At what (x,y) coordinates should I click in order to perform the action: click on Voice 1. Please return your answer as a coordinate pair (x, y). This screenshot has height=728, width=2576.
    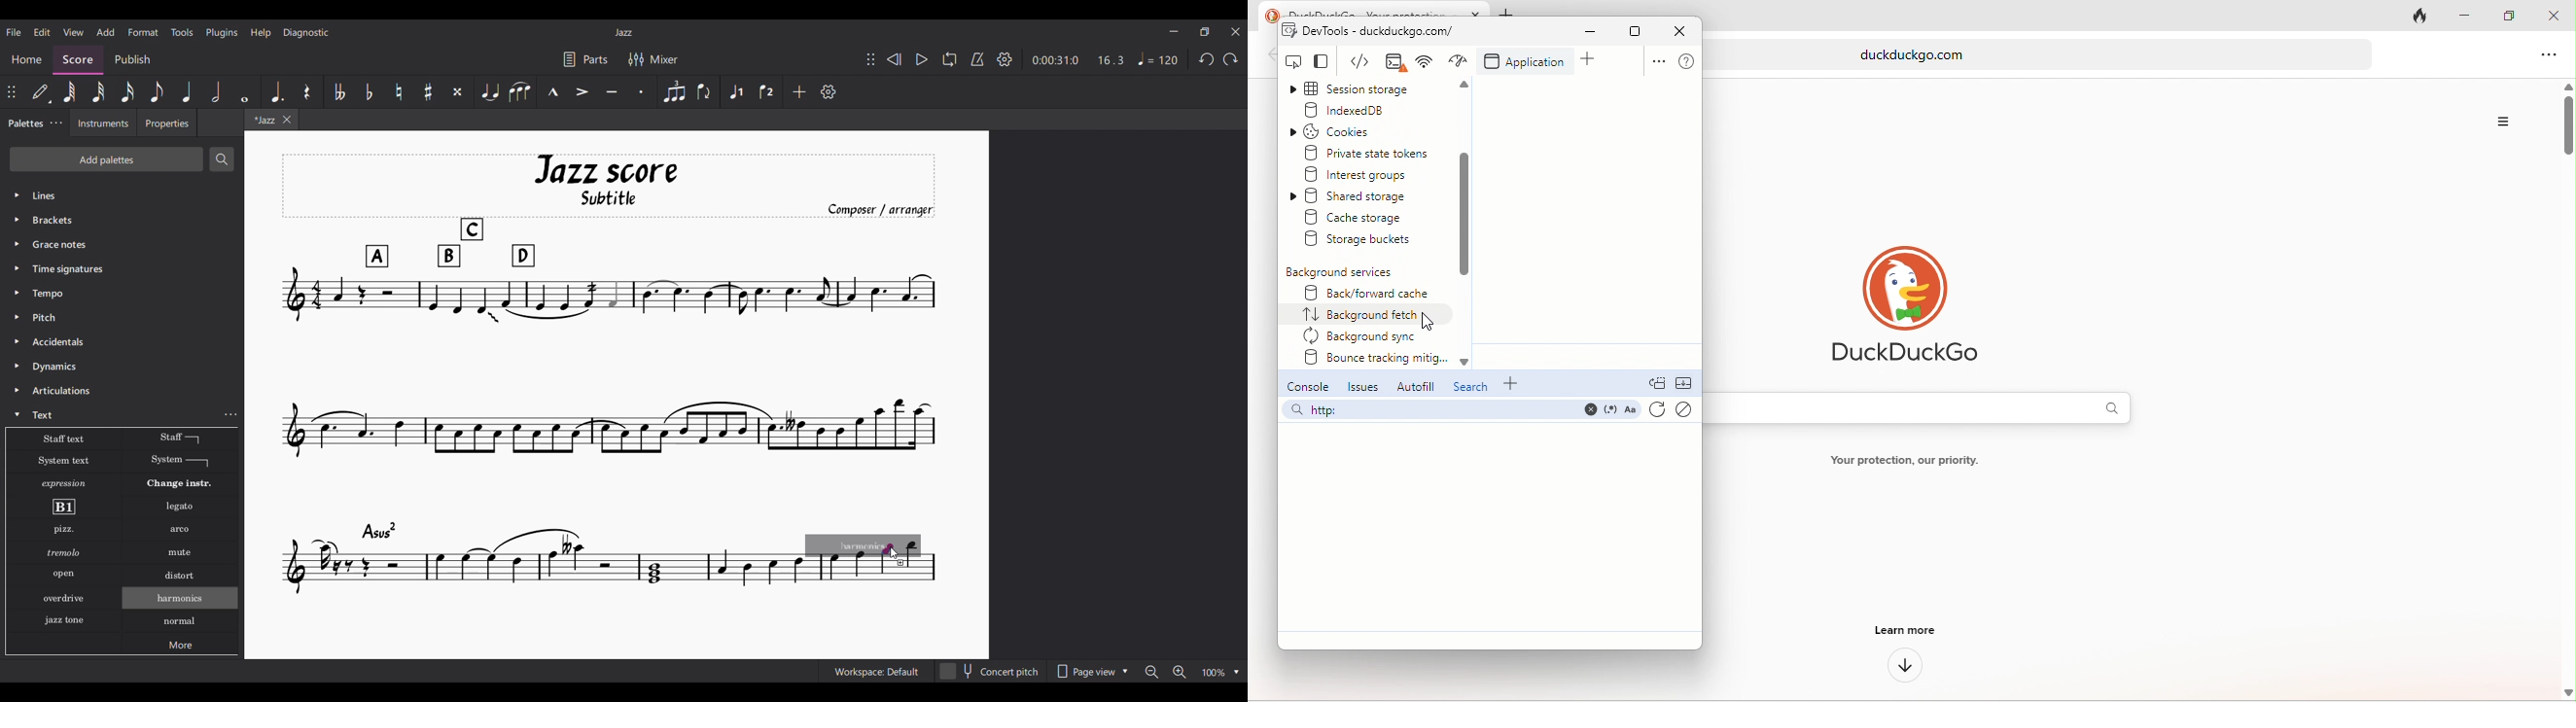
    Looking at the image, I should click on (736, 92).